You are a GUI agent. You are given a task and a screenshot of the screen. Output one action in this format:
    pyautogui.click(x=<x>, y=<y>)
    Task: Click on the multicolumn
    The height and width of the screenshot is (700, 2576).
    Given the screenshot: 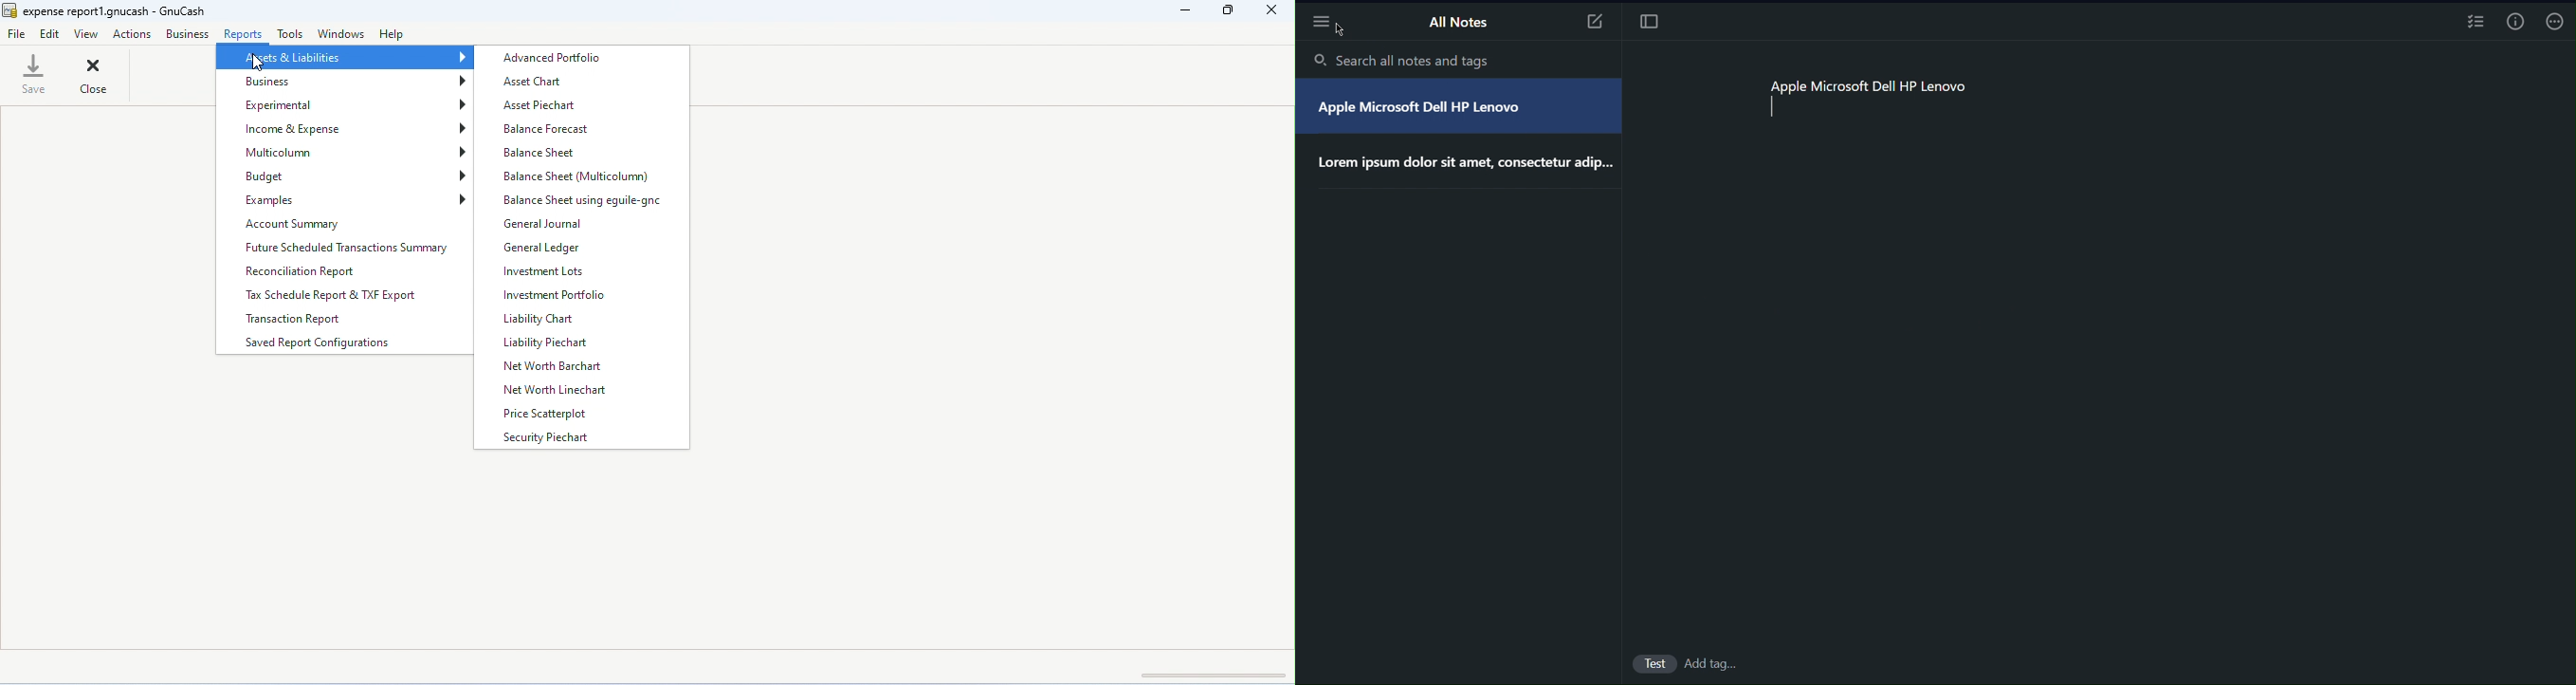 What is the action you would take?
    pyautogui.click(x=346, y=153)
    